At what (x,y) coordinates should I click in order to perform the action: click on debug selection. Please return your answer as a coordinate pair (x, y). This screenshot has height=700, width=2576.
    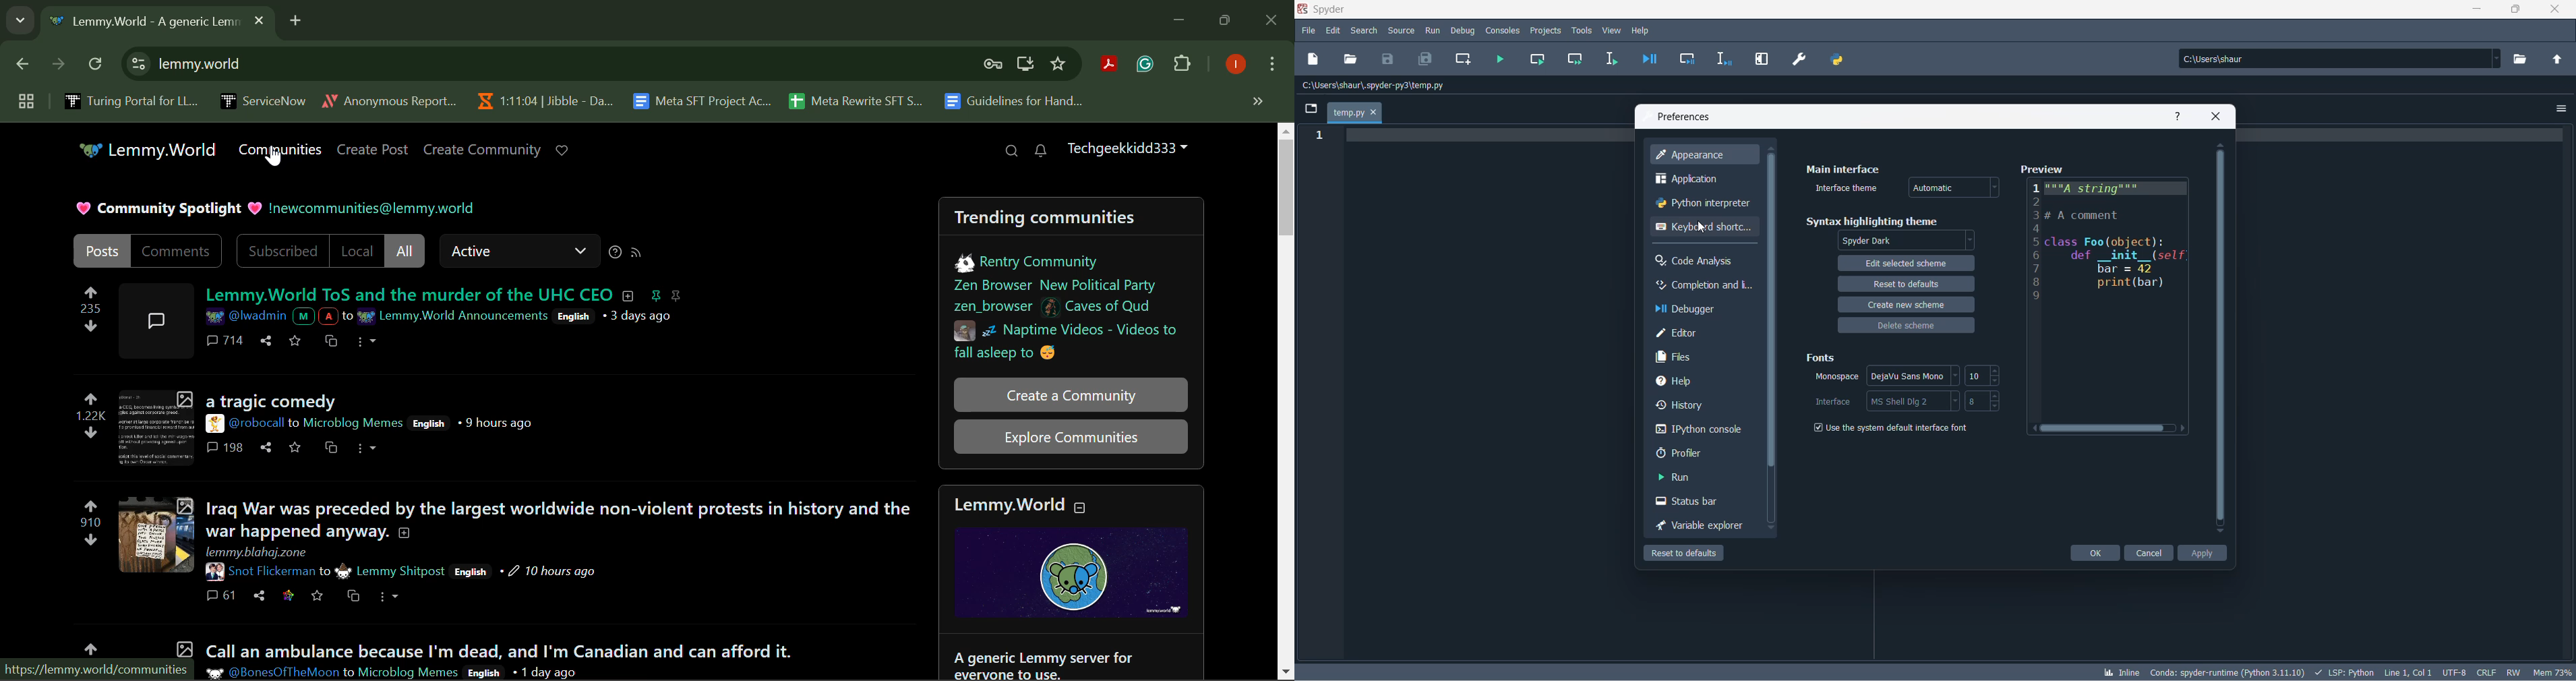
    Looking at the image, I should click on (1726, 60).